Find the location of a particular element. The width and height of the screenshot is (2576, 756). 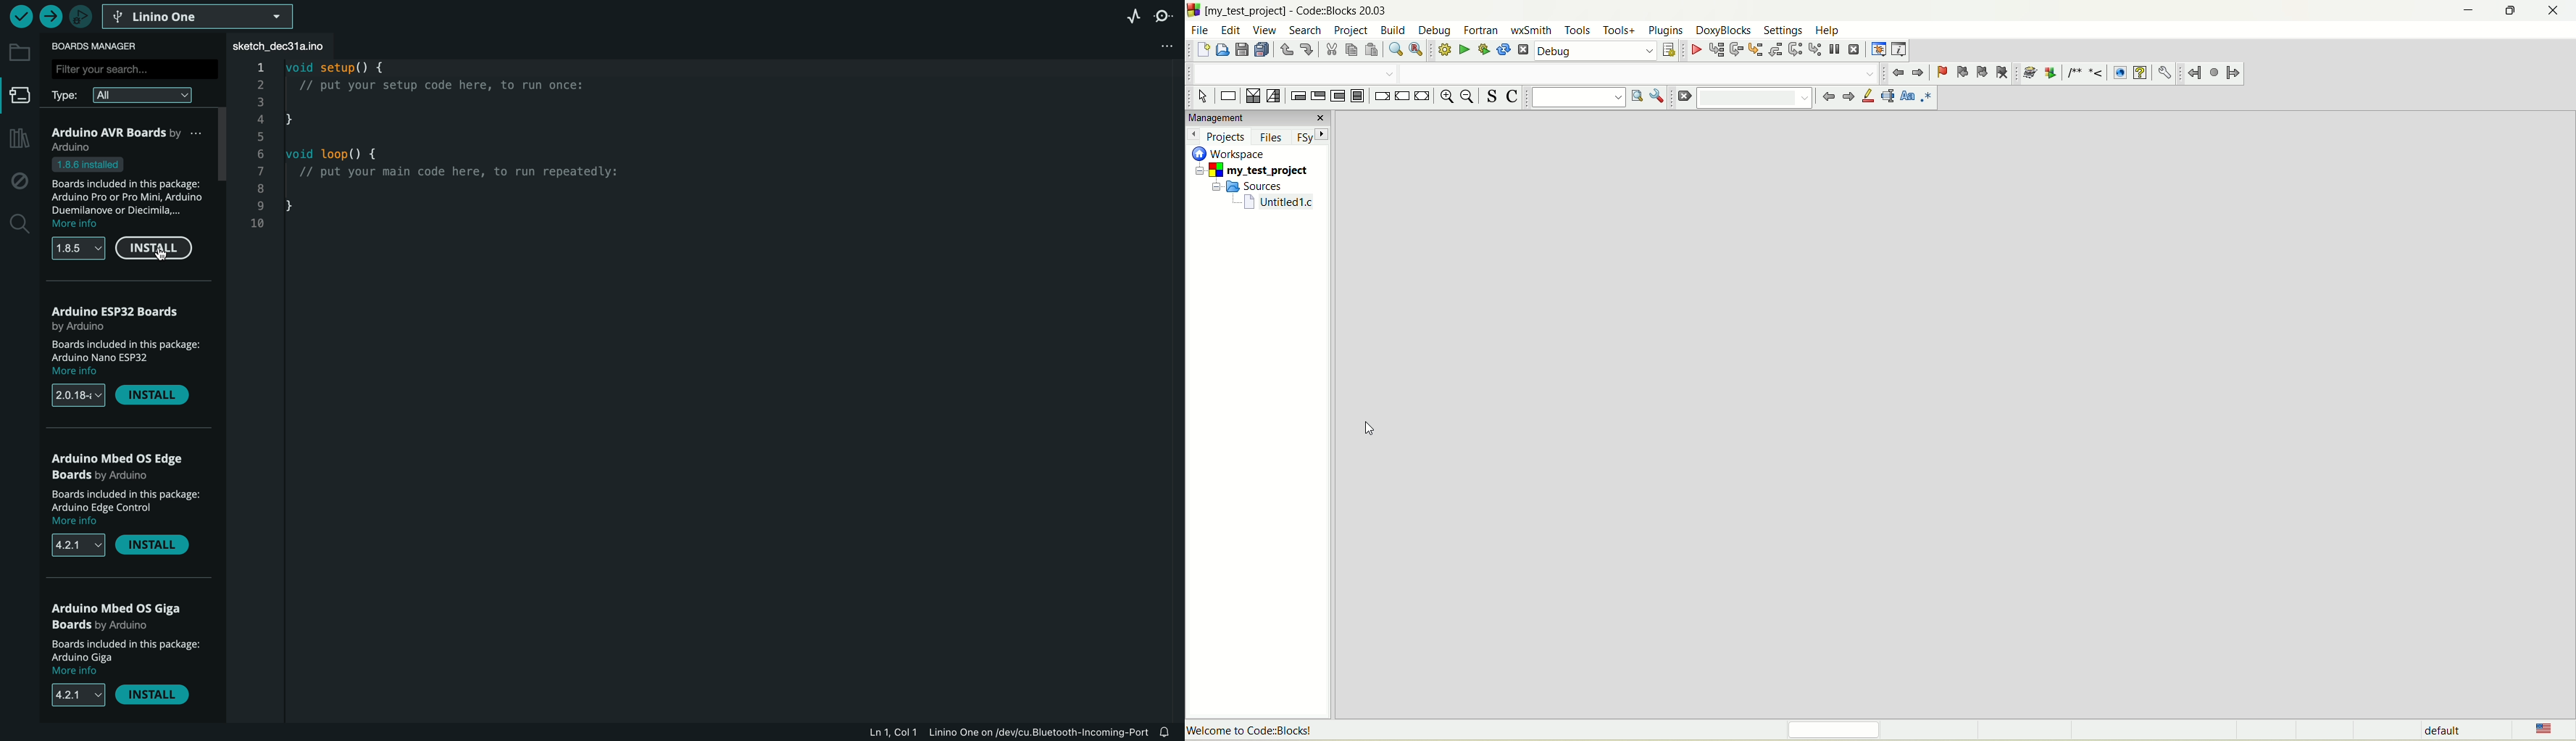

library manager is located at coordinates (17, 139).